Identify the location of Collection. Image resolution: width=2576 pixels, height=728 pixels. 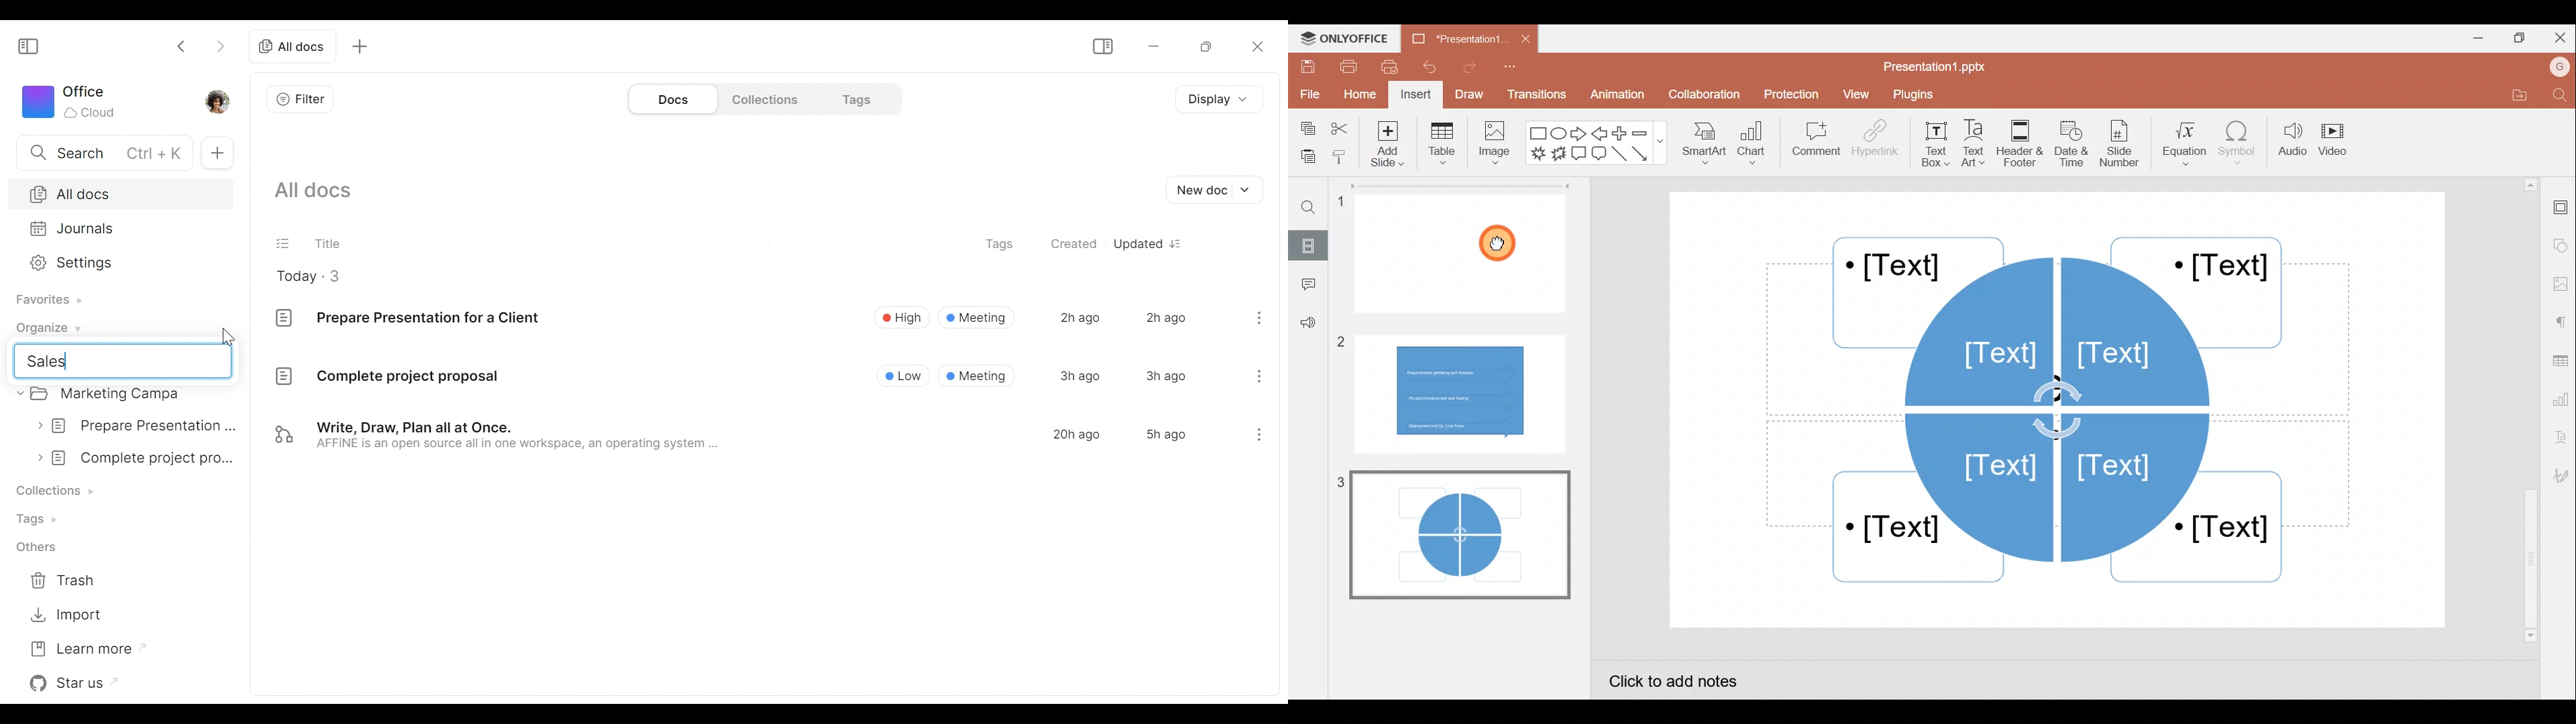
(62, 488).